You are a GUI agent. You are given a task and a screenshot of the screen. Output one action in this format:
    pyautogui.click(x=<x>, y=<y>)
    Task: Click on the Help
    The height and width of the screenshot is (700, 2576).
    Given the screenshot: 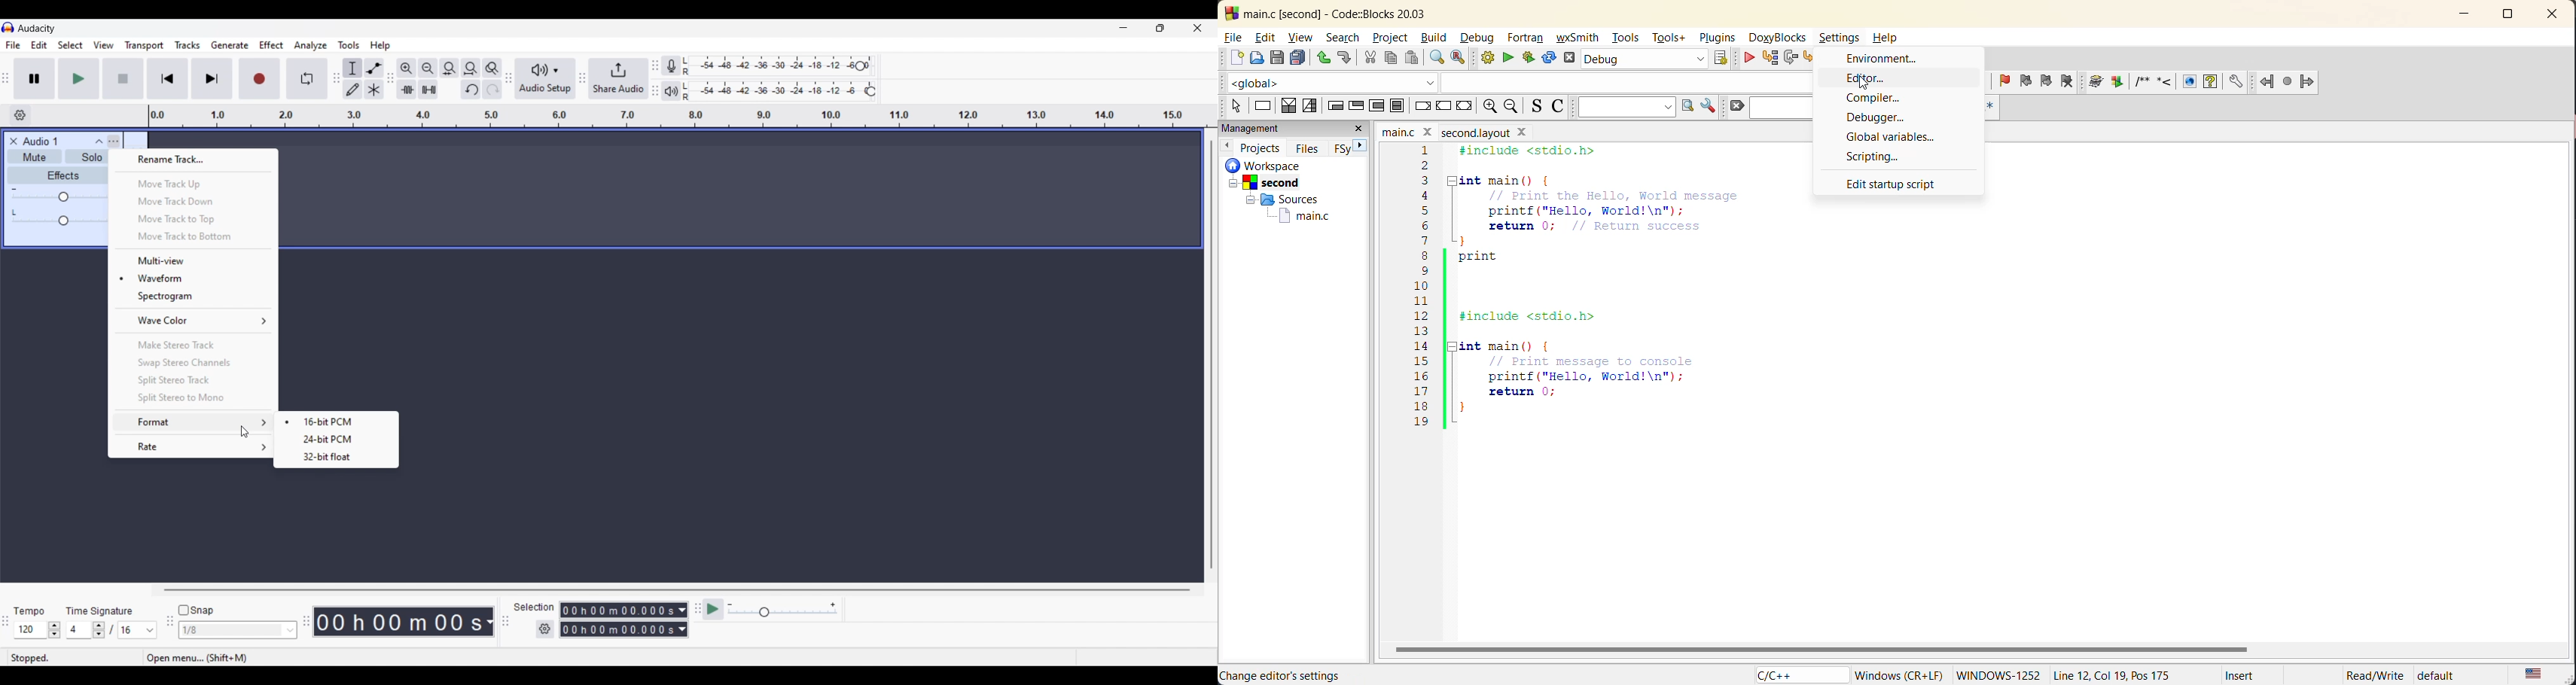 What is the action you would take?
    pyautogui.click(x=1889, y=34)
    